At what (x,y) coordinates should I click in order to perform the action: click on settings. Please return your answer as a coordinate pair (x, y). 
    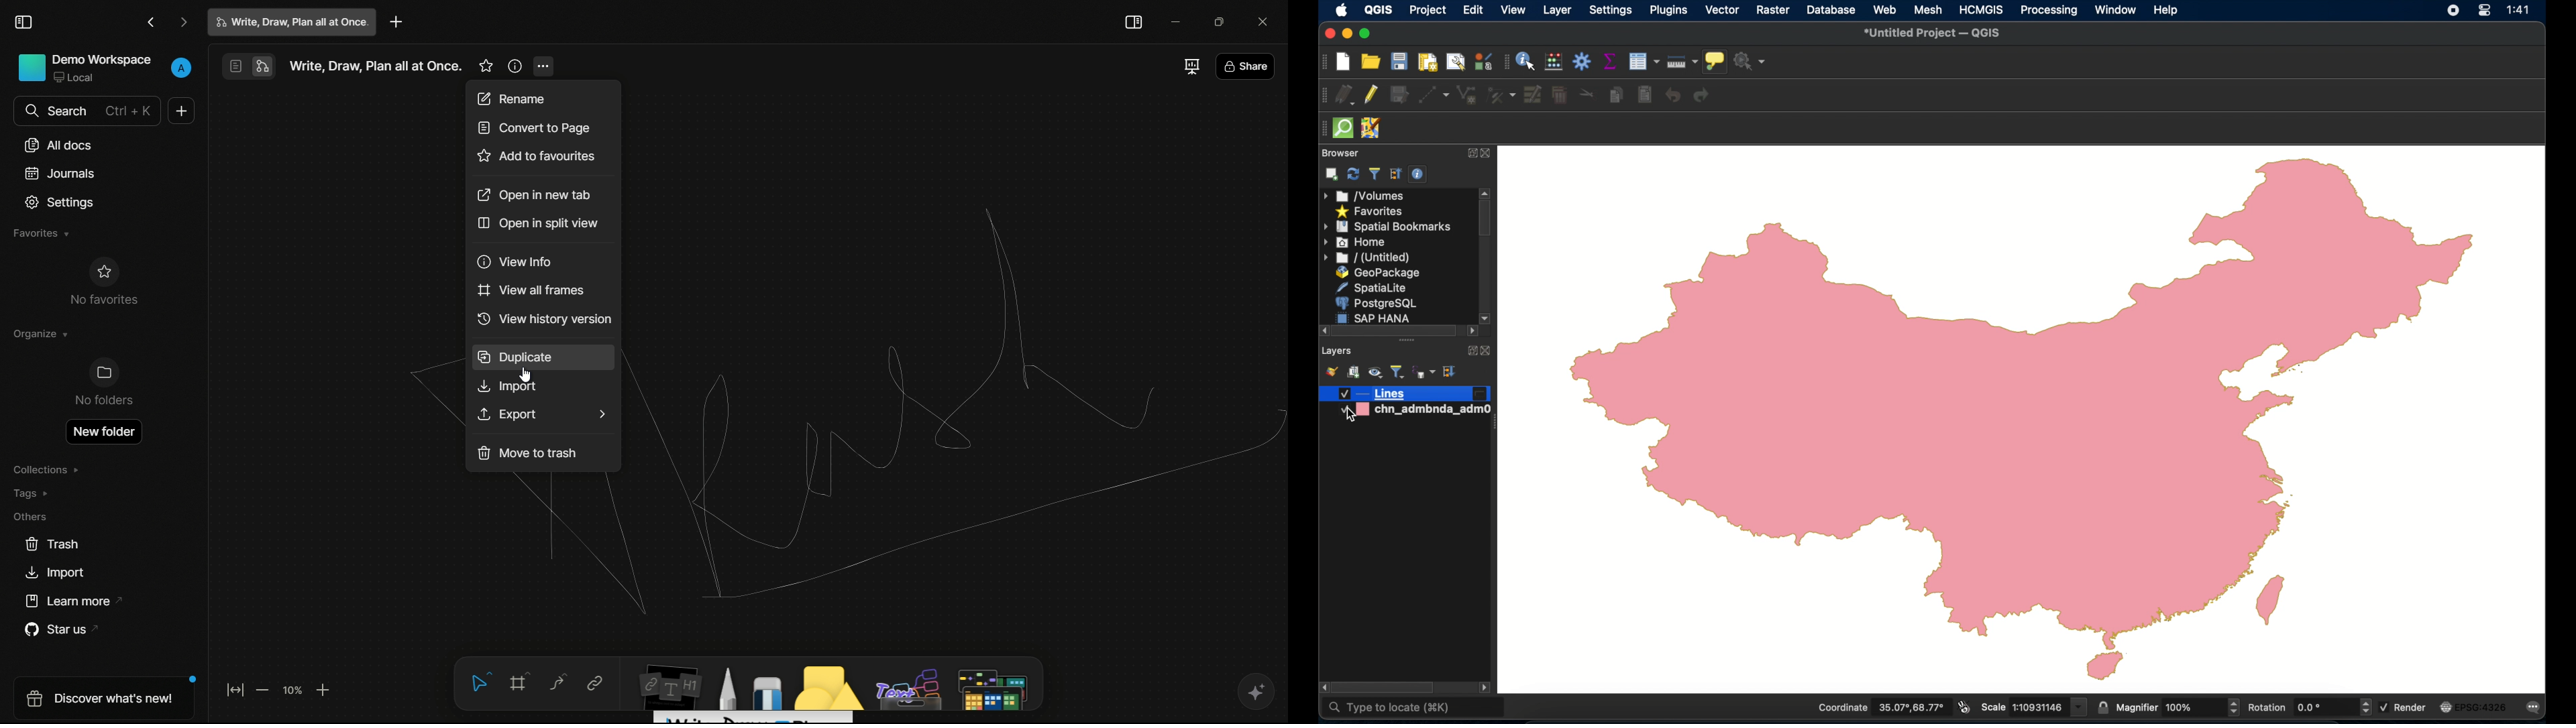
    Looking at the image, I should click on (1611, 11).